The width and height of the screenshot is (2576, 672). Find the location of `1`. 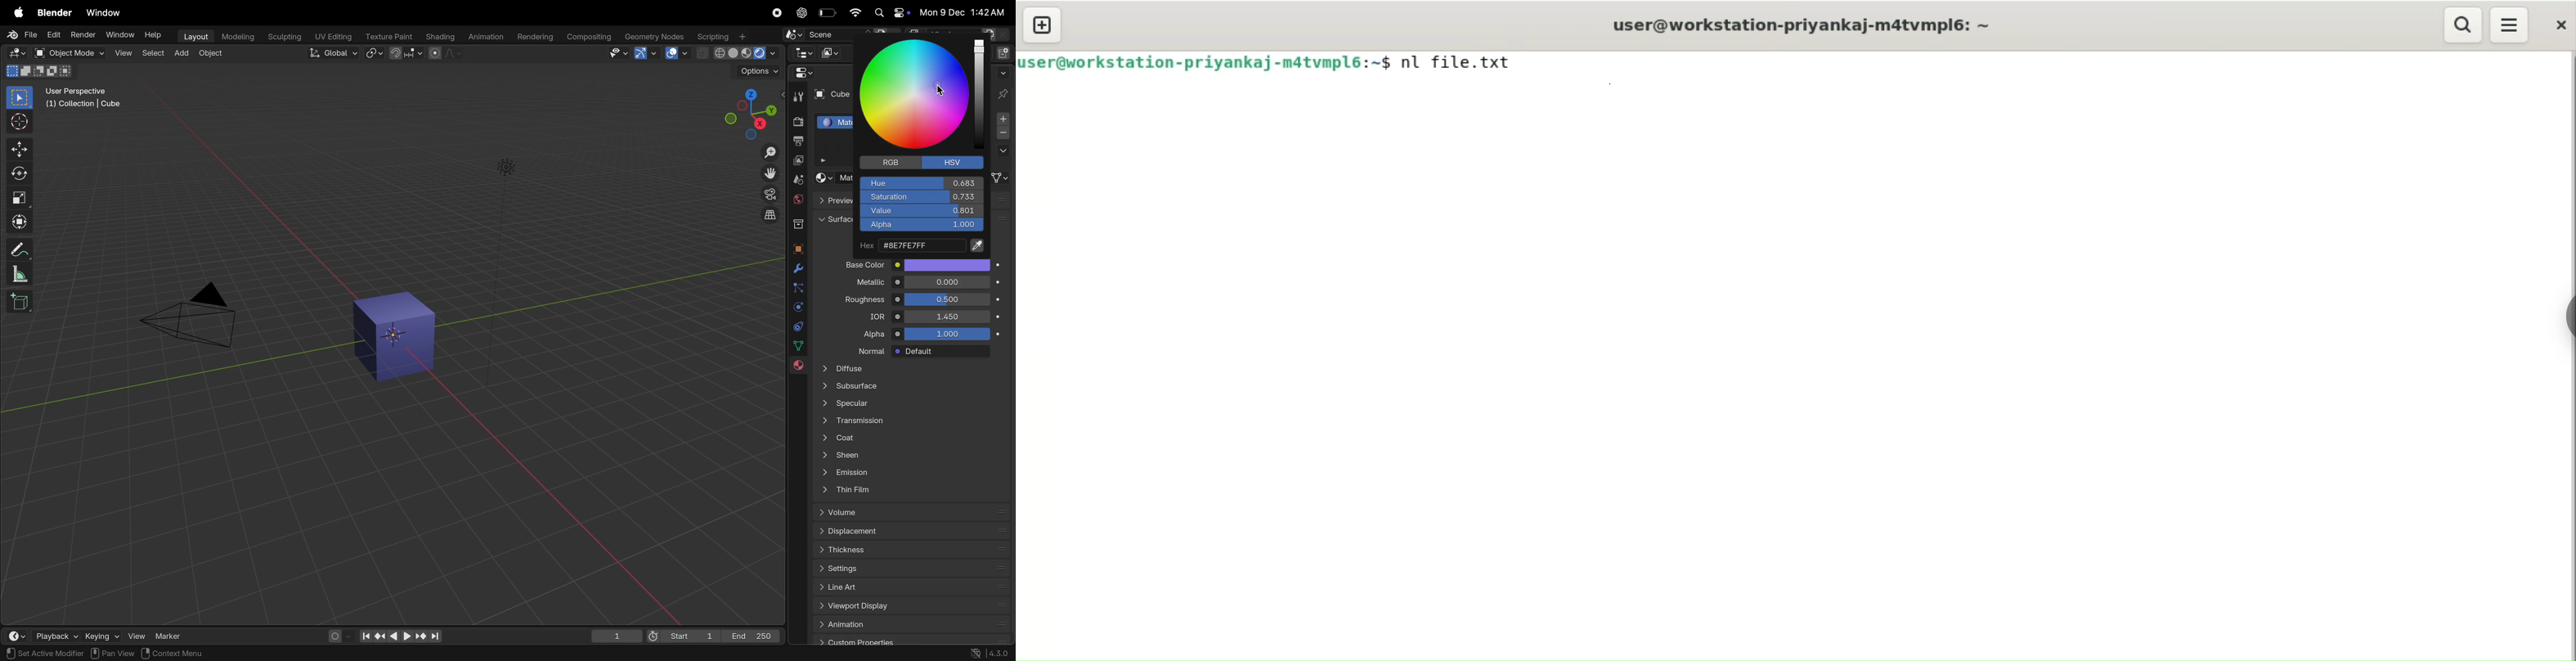

1 is located at coordinates (617, 636).